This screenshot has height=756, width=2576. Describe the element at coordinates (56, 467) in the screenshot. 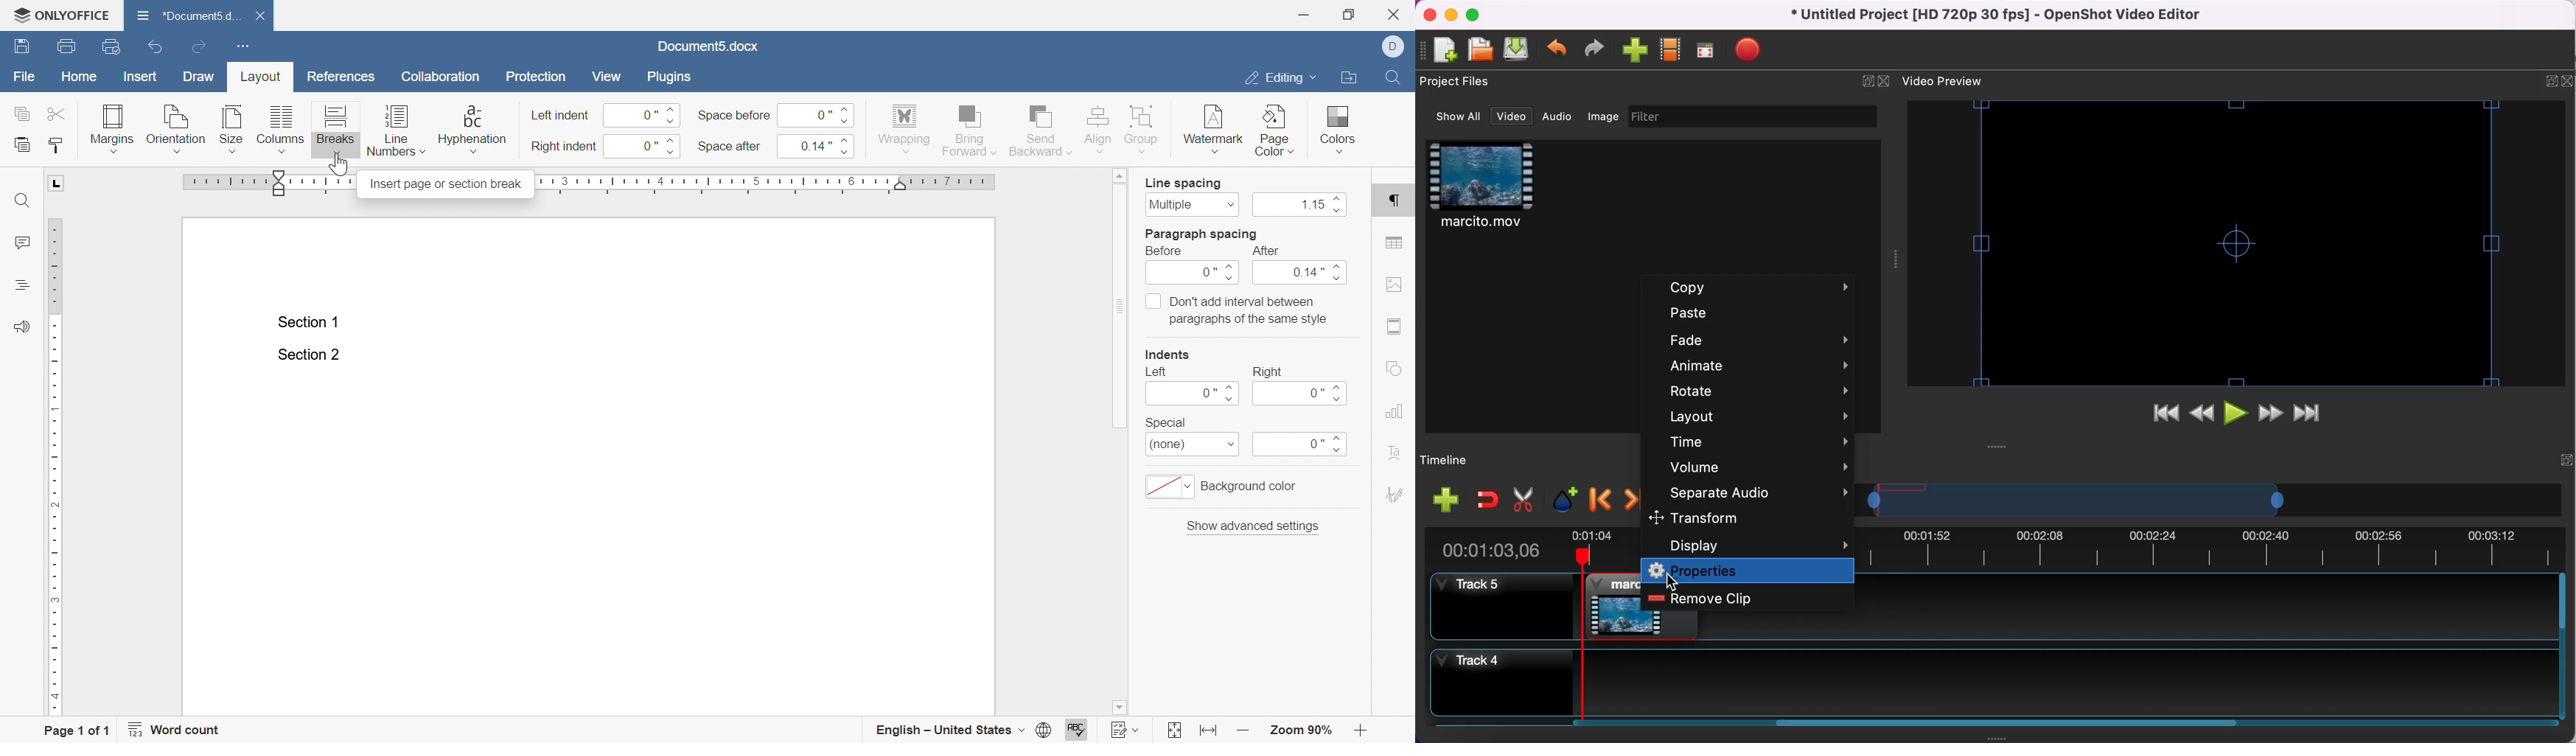

I see `ruler` at that location.